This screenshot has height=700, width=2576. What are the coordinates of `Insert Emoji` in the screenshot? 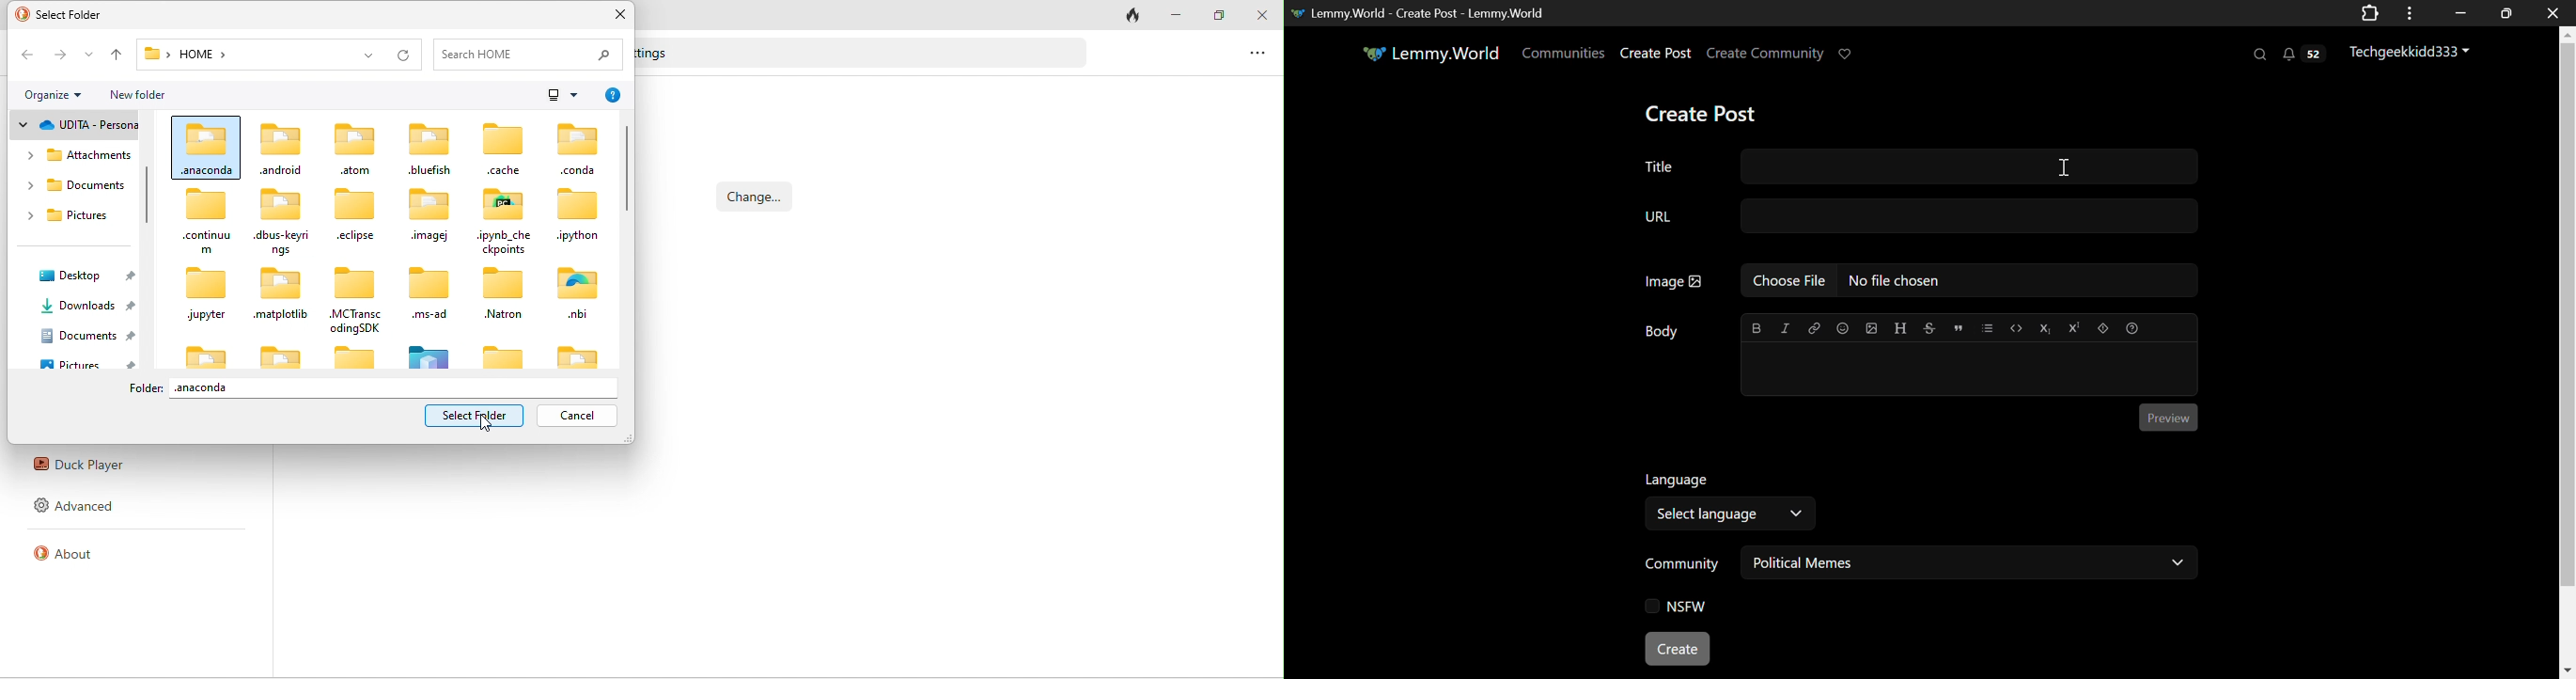 It's located at (1842, 327).